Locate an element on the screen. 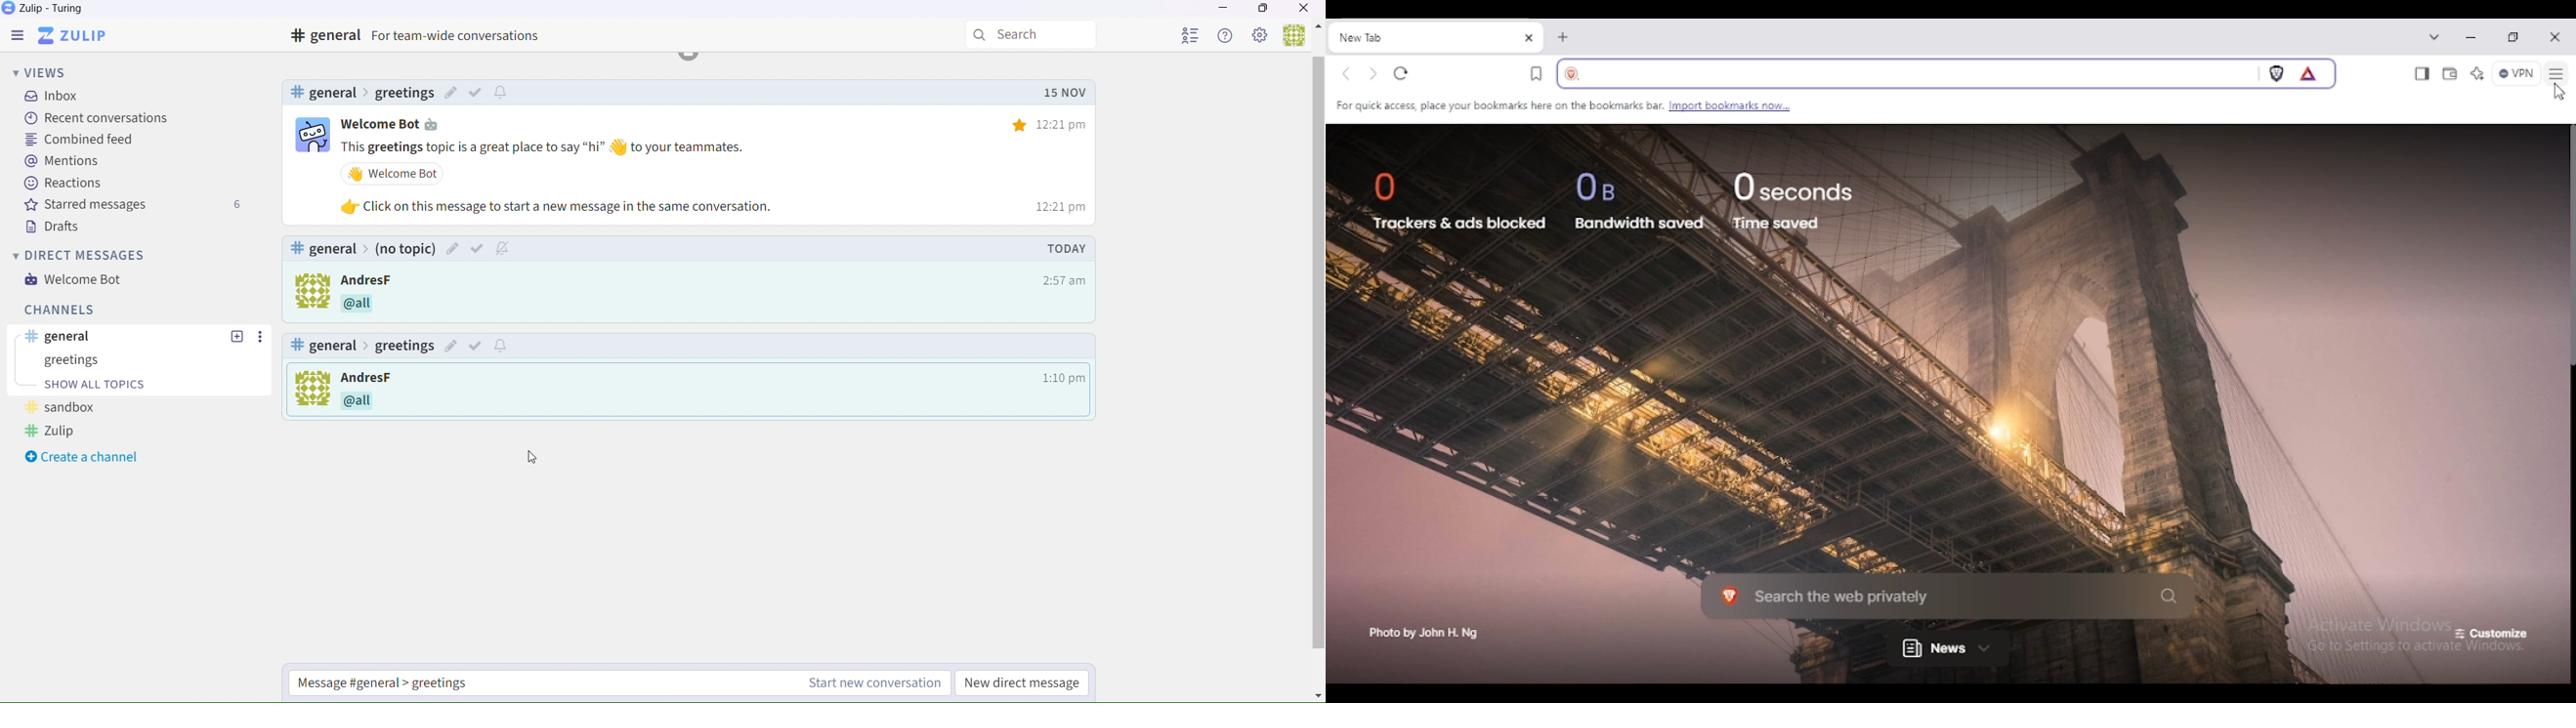  inbox is located at coordinates (55, 97).